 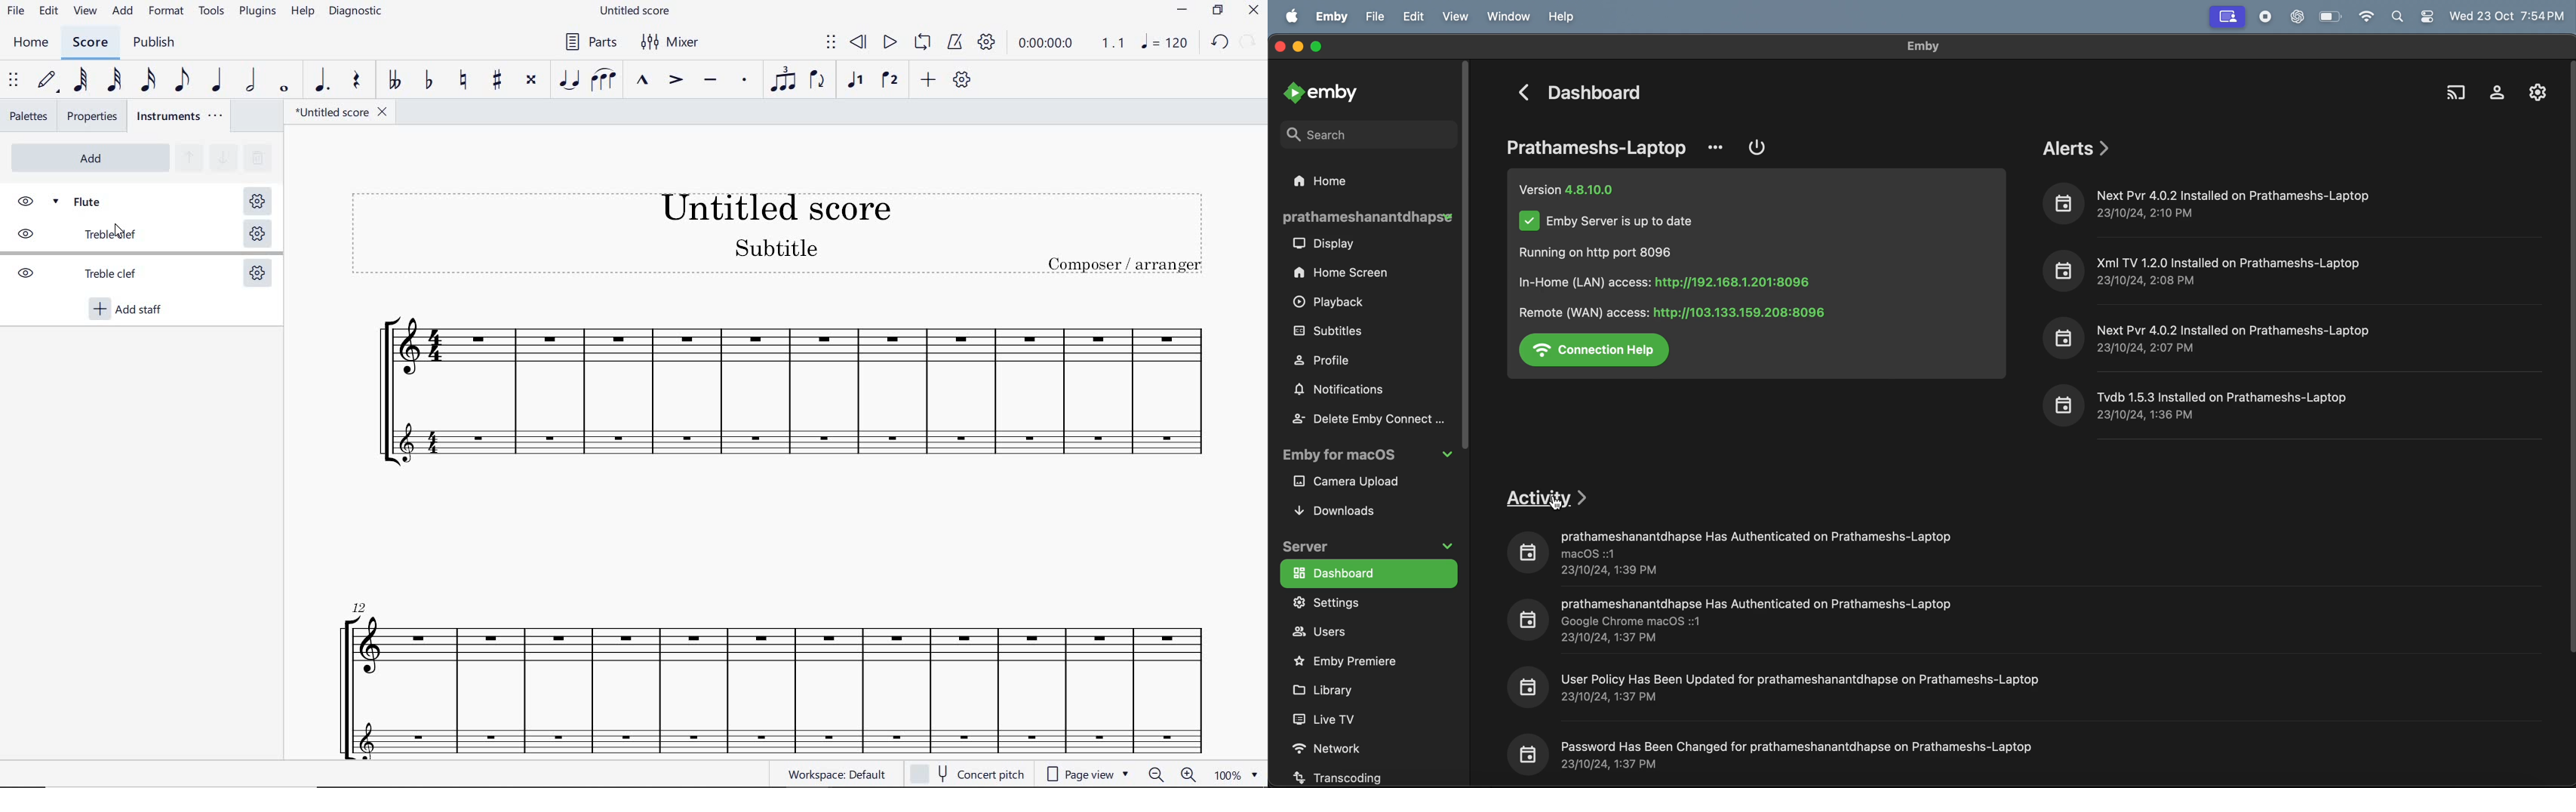 What do you see at coordinates (929, 80) in the screenshot?
I see `ADD` at bounding box center [929, 80].